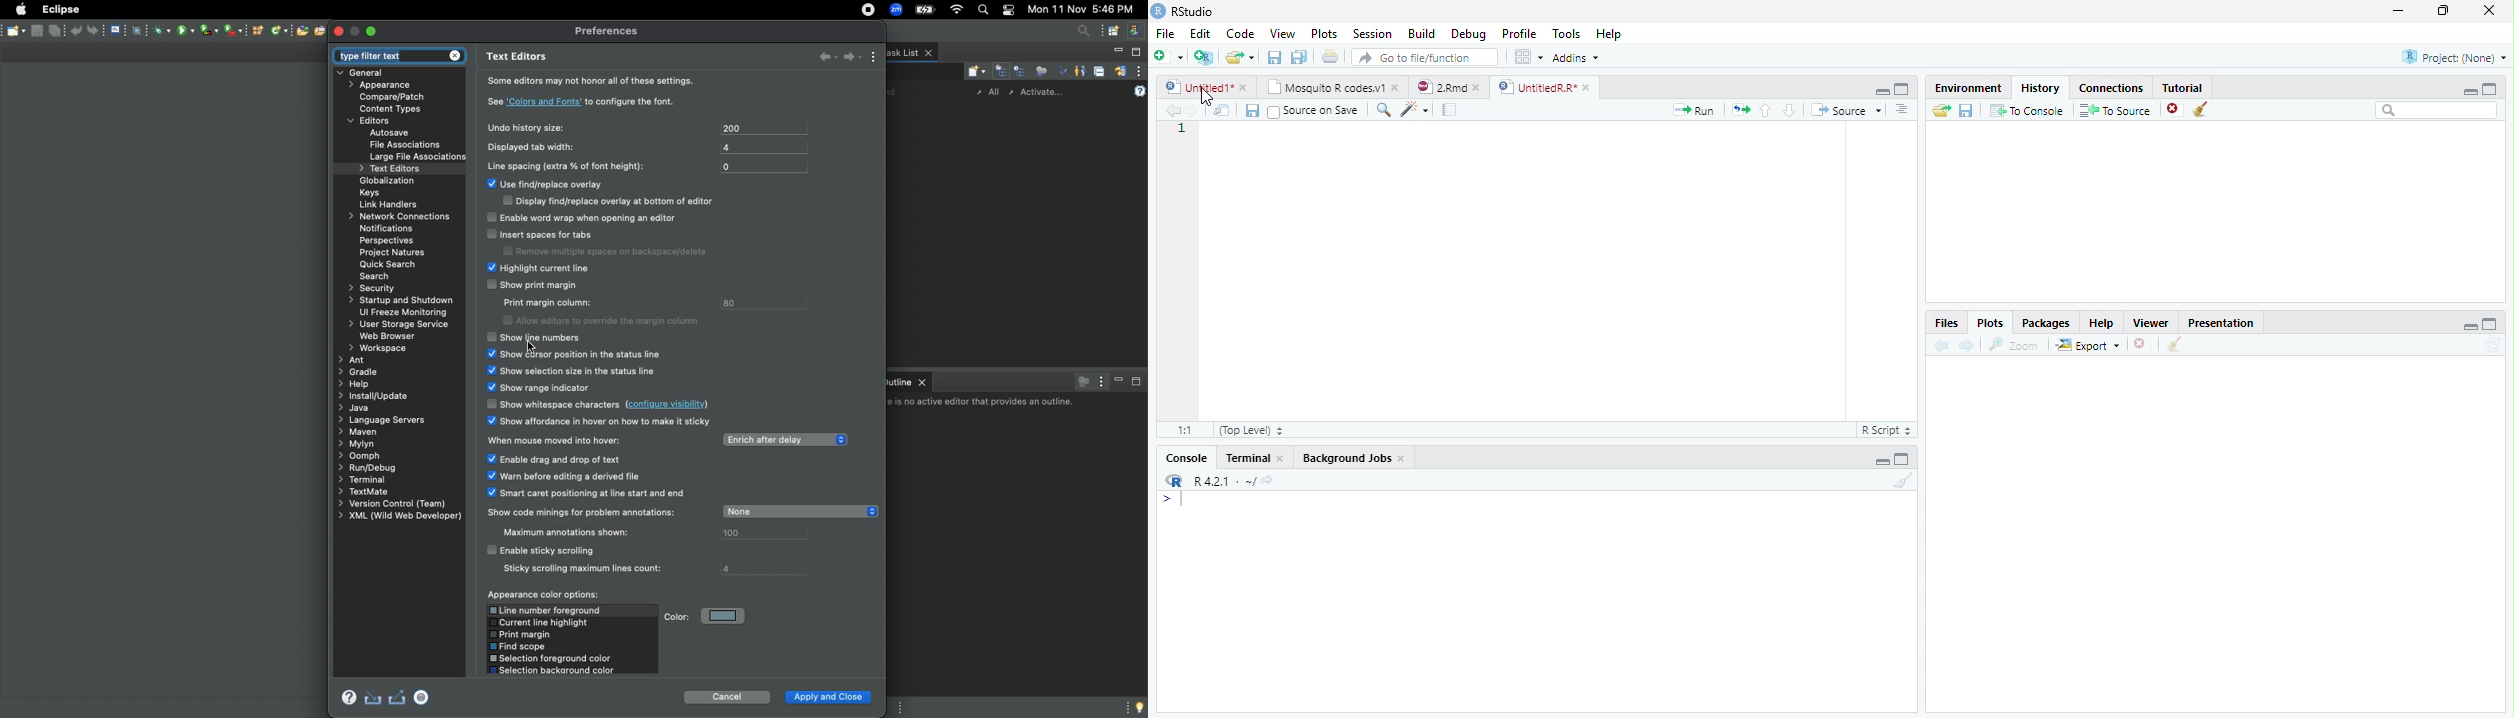 This screenshot has width=2520, height=728. What do you see at coordinates (1186, 460) in the screenshot?
I see `Console` at bounding box center [1186, 460].